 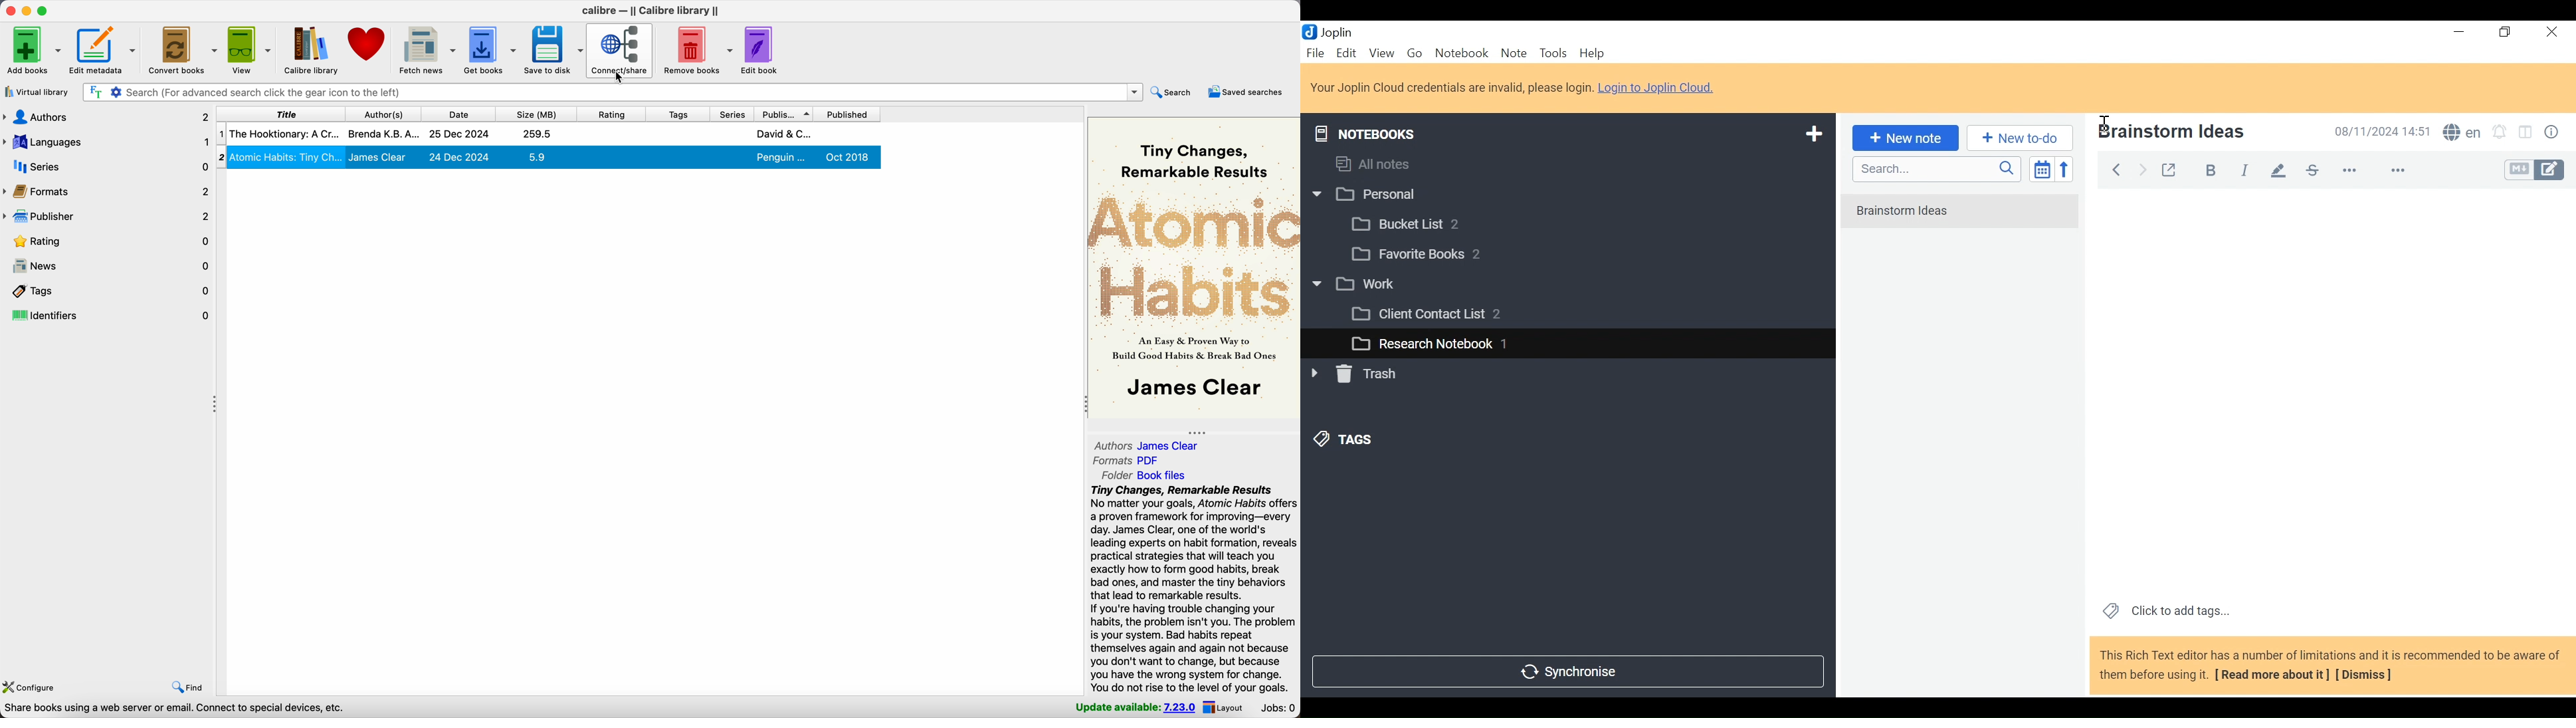 I want to click on [3 Favorite Books 2, so click(x=1427, y=255).